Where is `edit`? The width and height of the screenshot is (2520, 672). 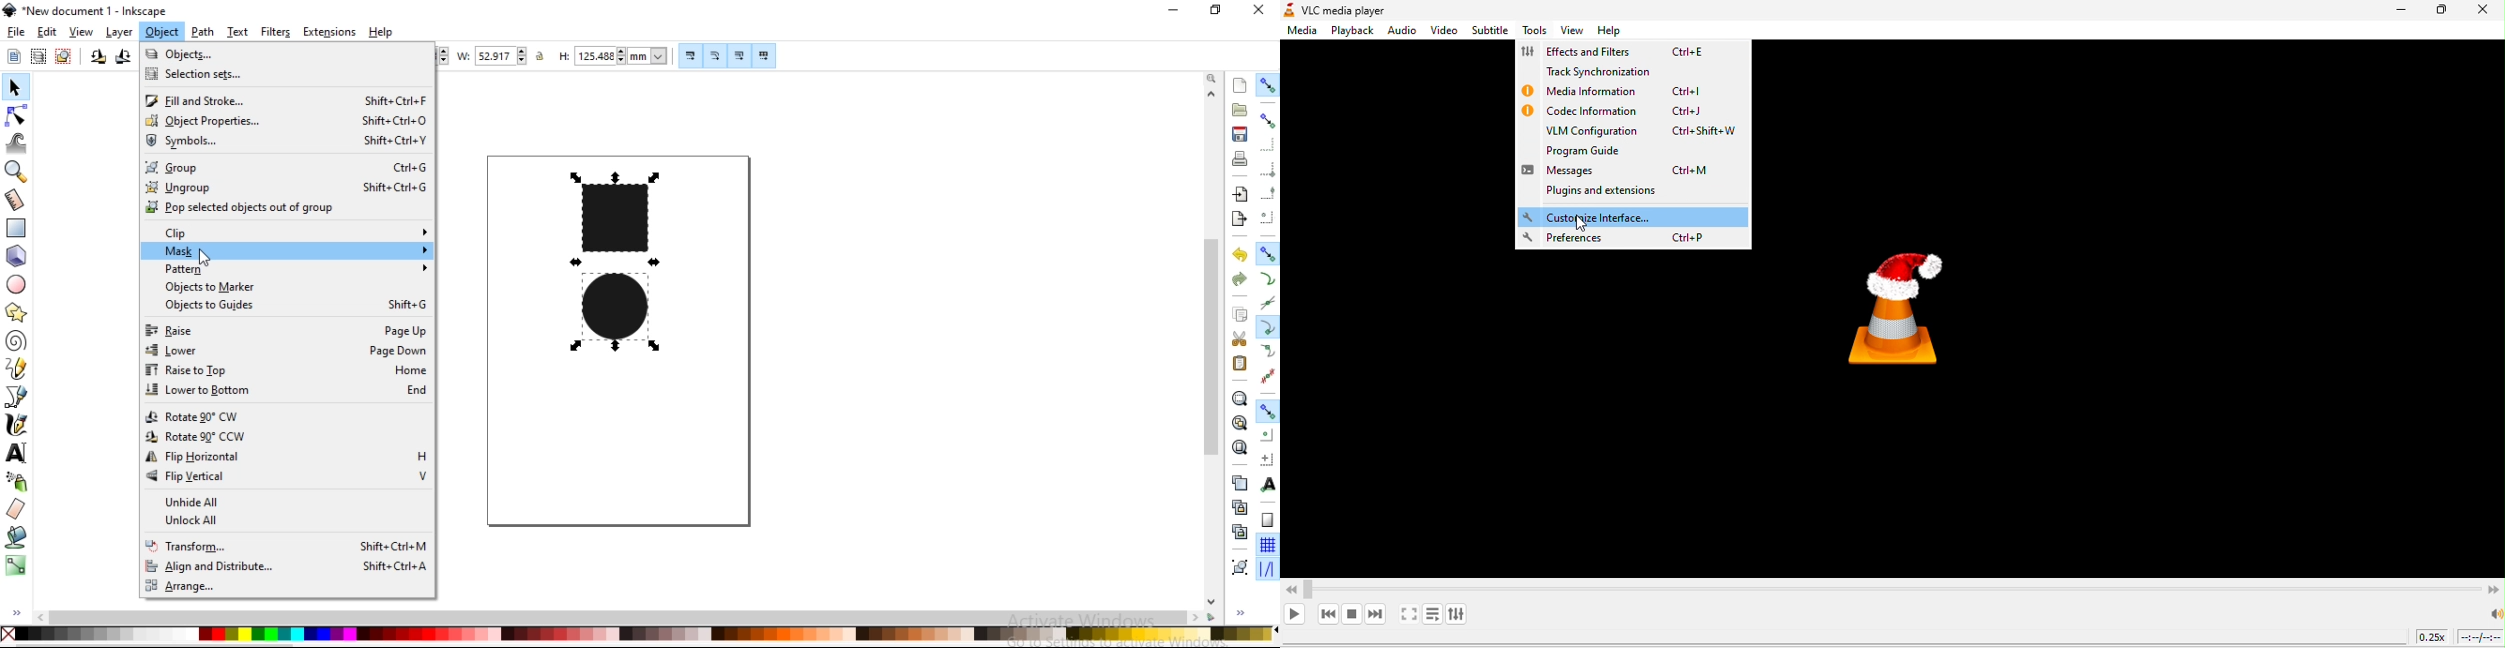 edit is located at coordinates (47, 32).